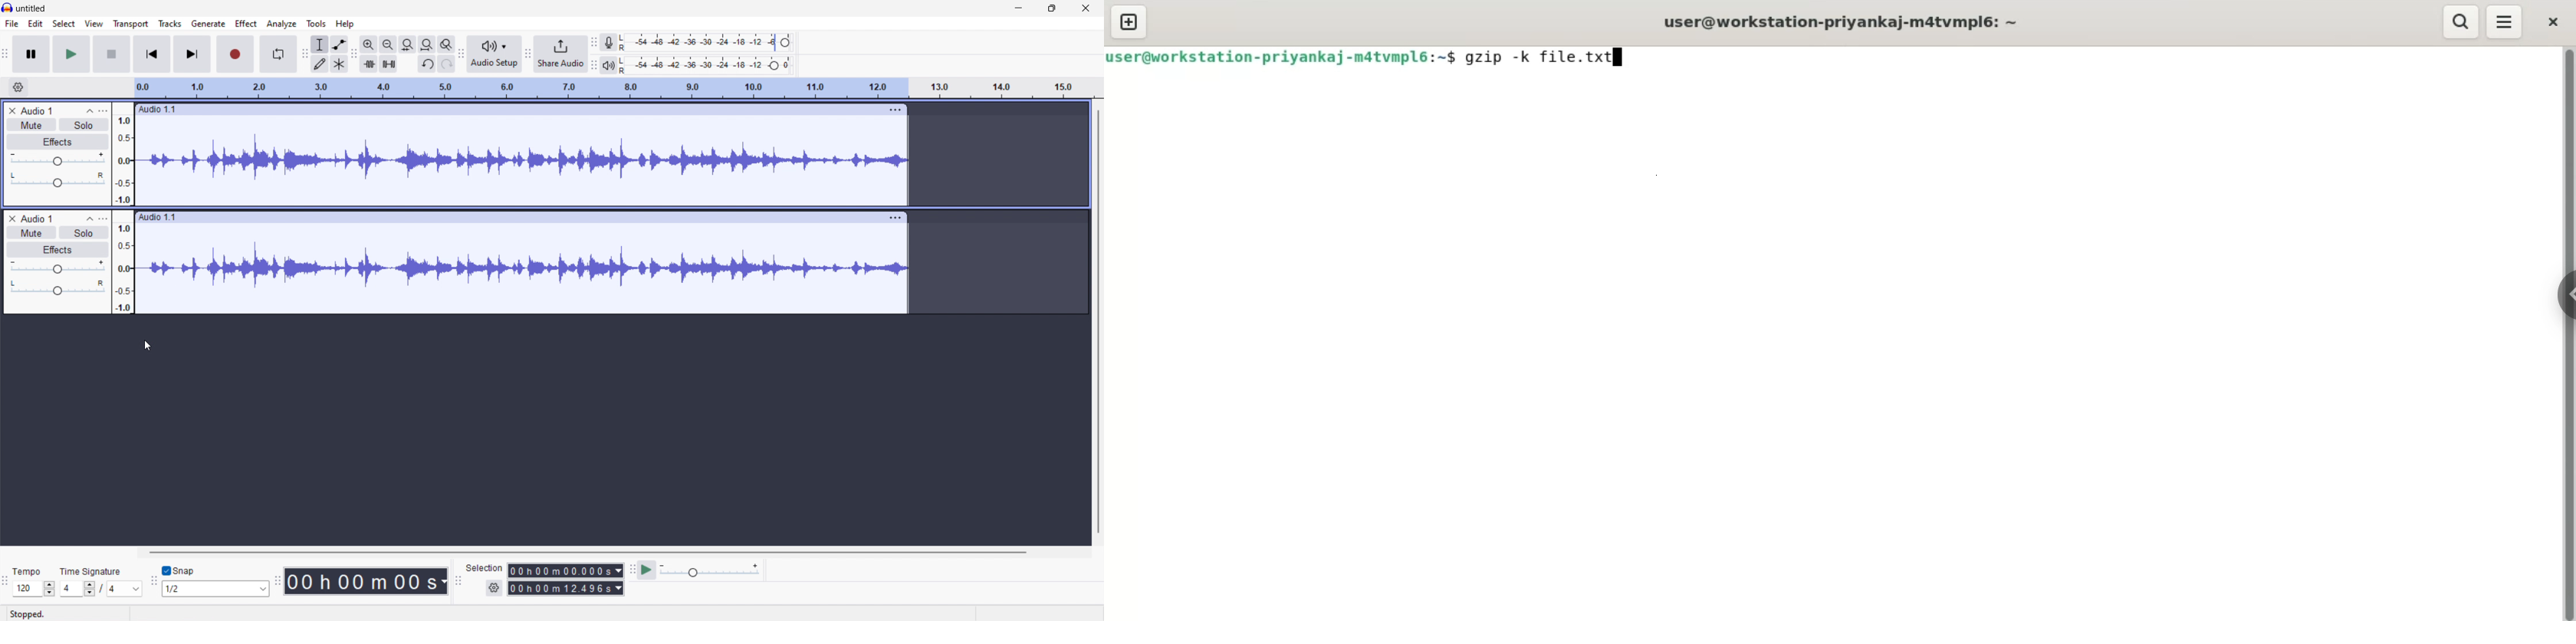  What do you see at coordinates (40, 218) in the screenshot?
I see `Audio` at bounding box center [40, 218].